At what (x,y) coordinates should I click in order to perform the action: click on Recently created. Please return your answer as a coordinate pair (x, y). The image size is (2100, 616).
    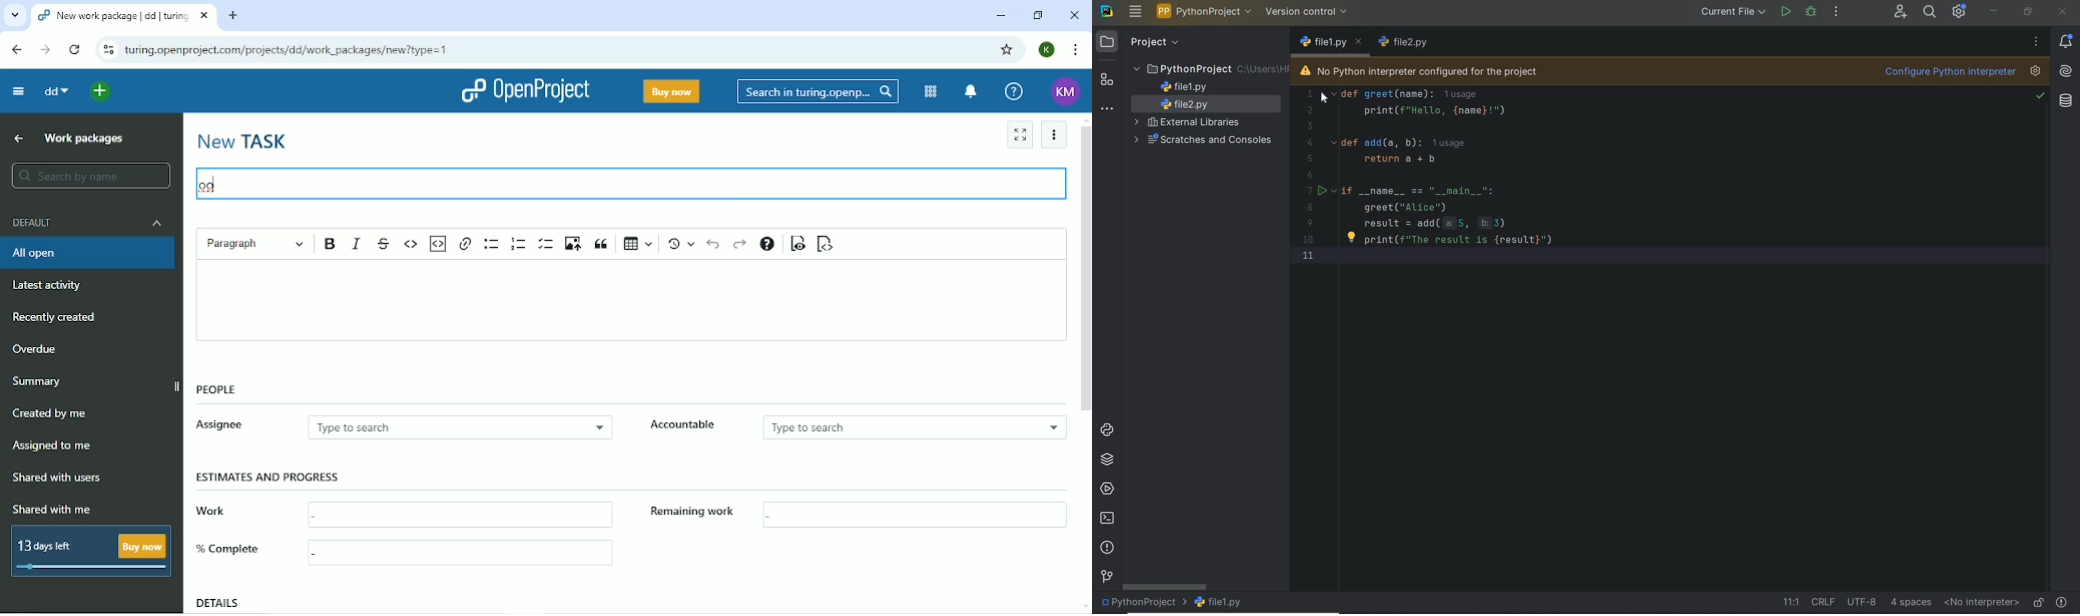
    Looking at the image, I should click on (56, 317).